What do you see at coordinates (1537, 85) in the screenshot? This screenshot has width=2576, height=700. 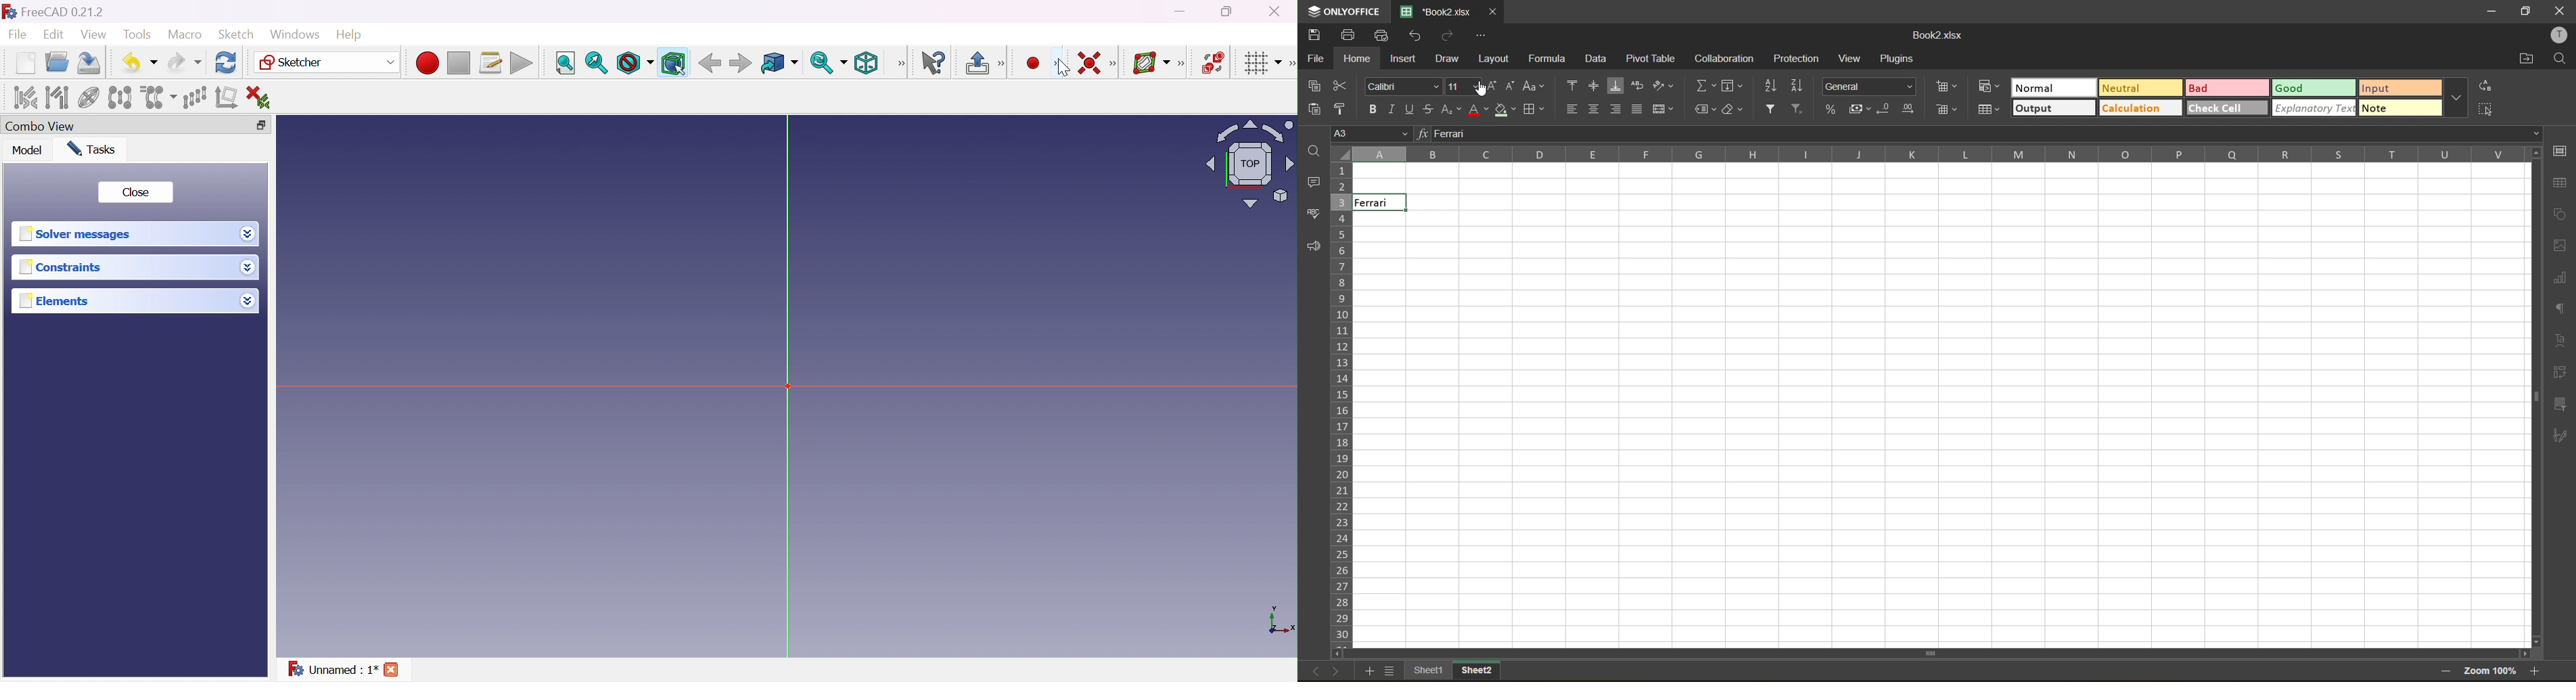 I see `change case` at bounding box center [1537, 85].